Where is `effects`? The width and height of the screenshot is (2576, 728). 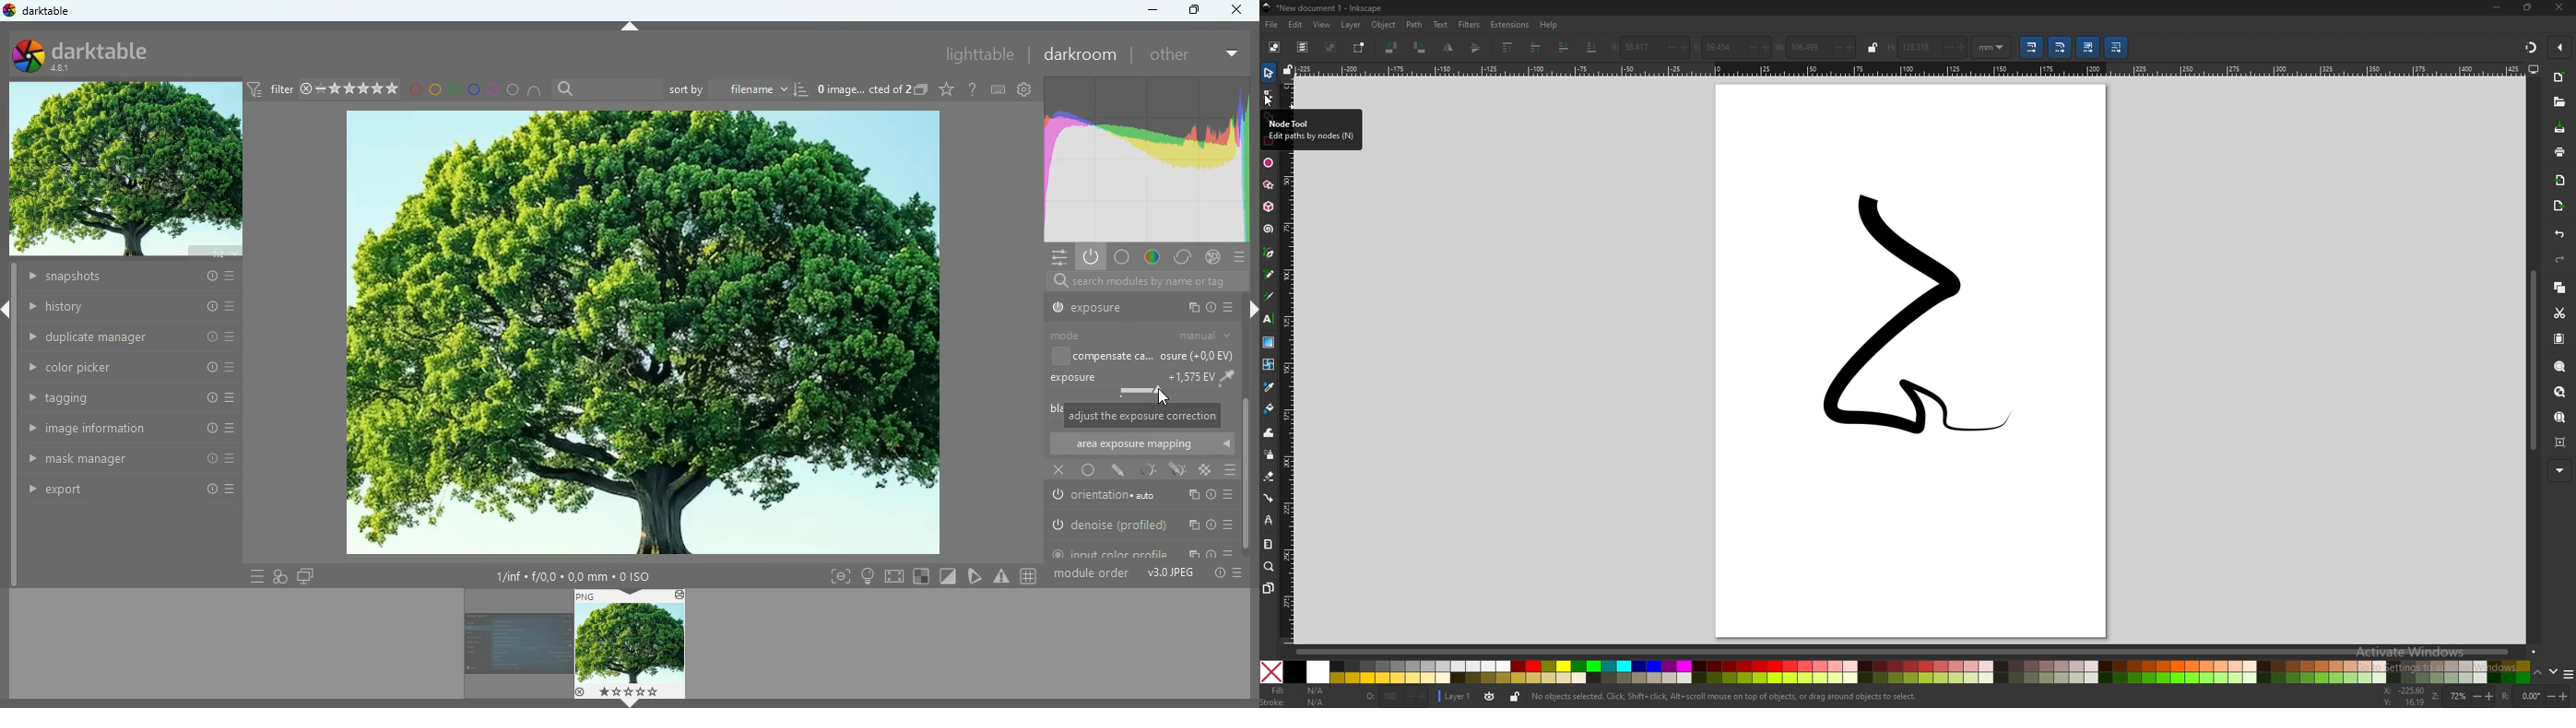
effects is located at coordinates (1213, 256).